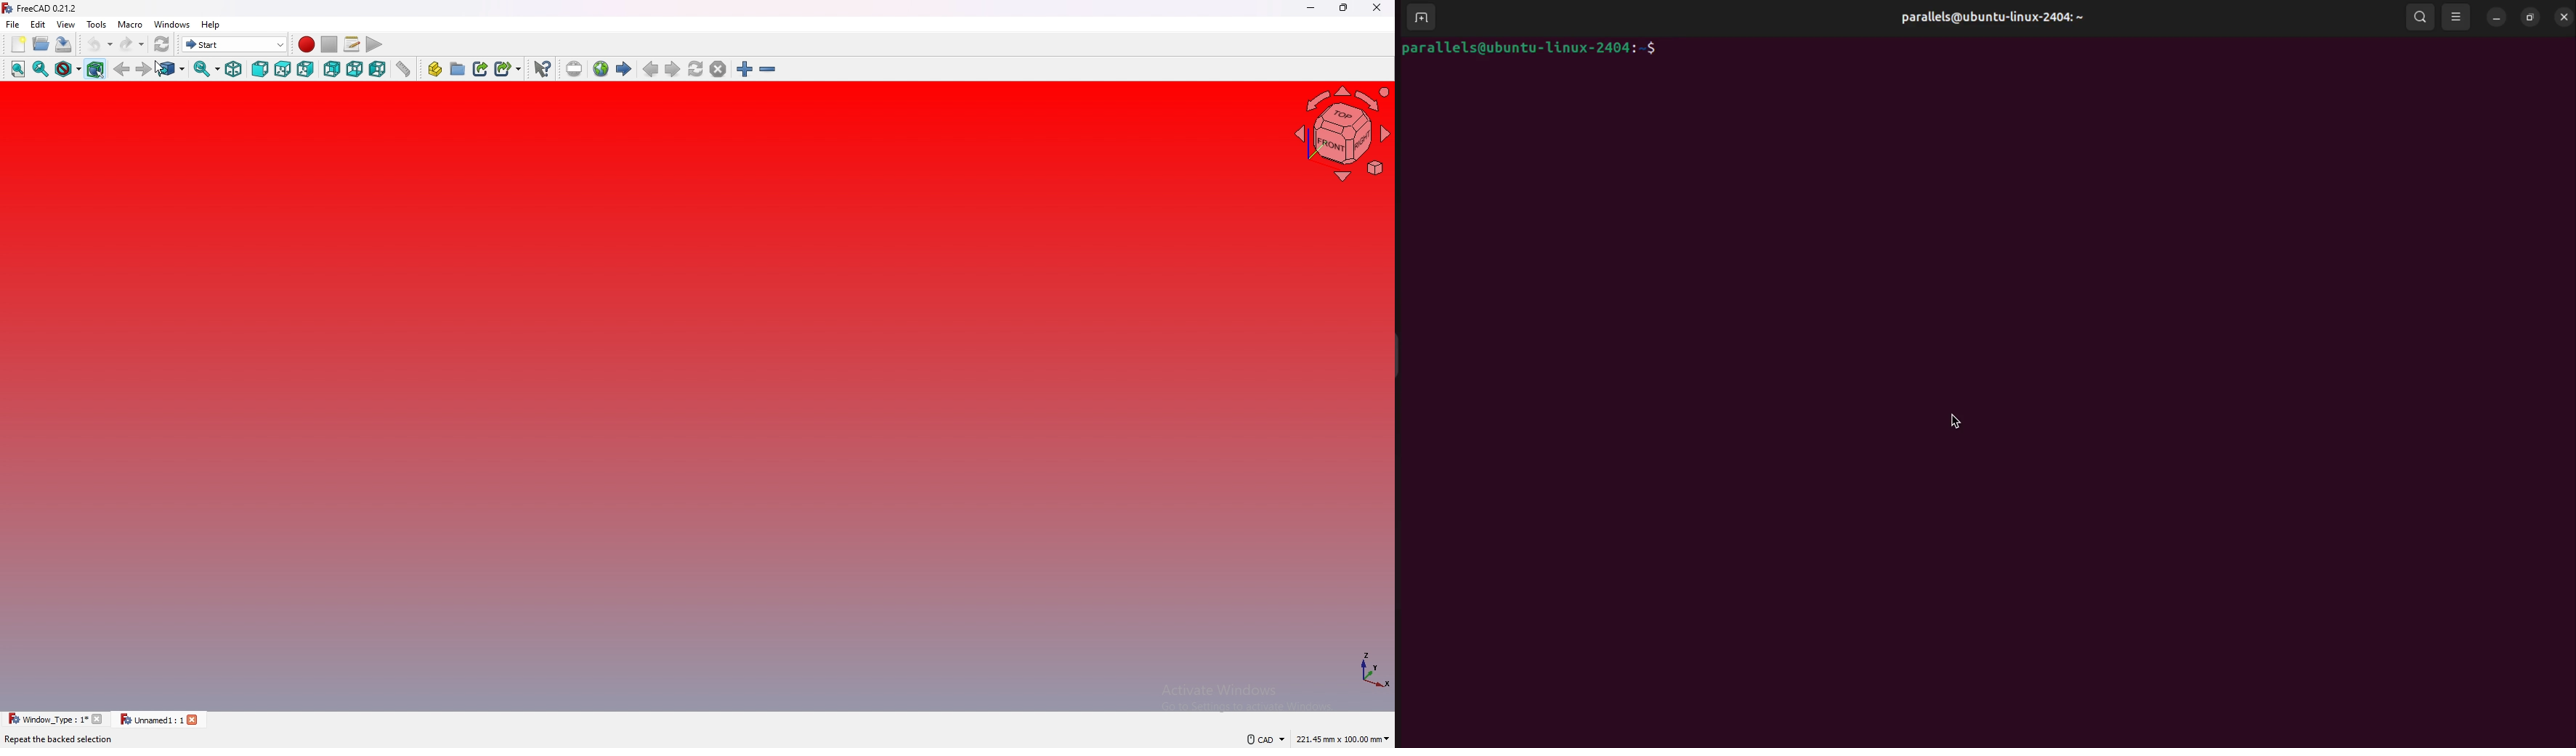 The width and height of the screenshot is (2576, 756). I want to click on back, so click(122, 68).